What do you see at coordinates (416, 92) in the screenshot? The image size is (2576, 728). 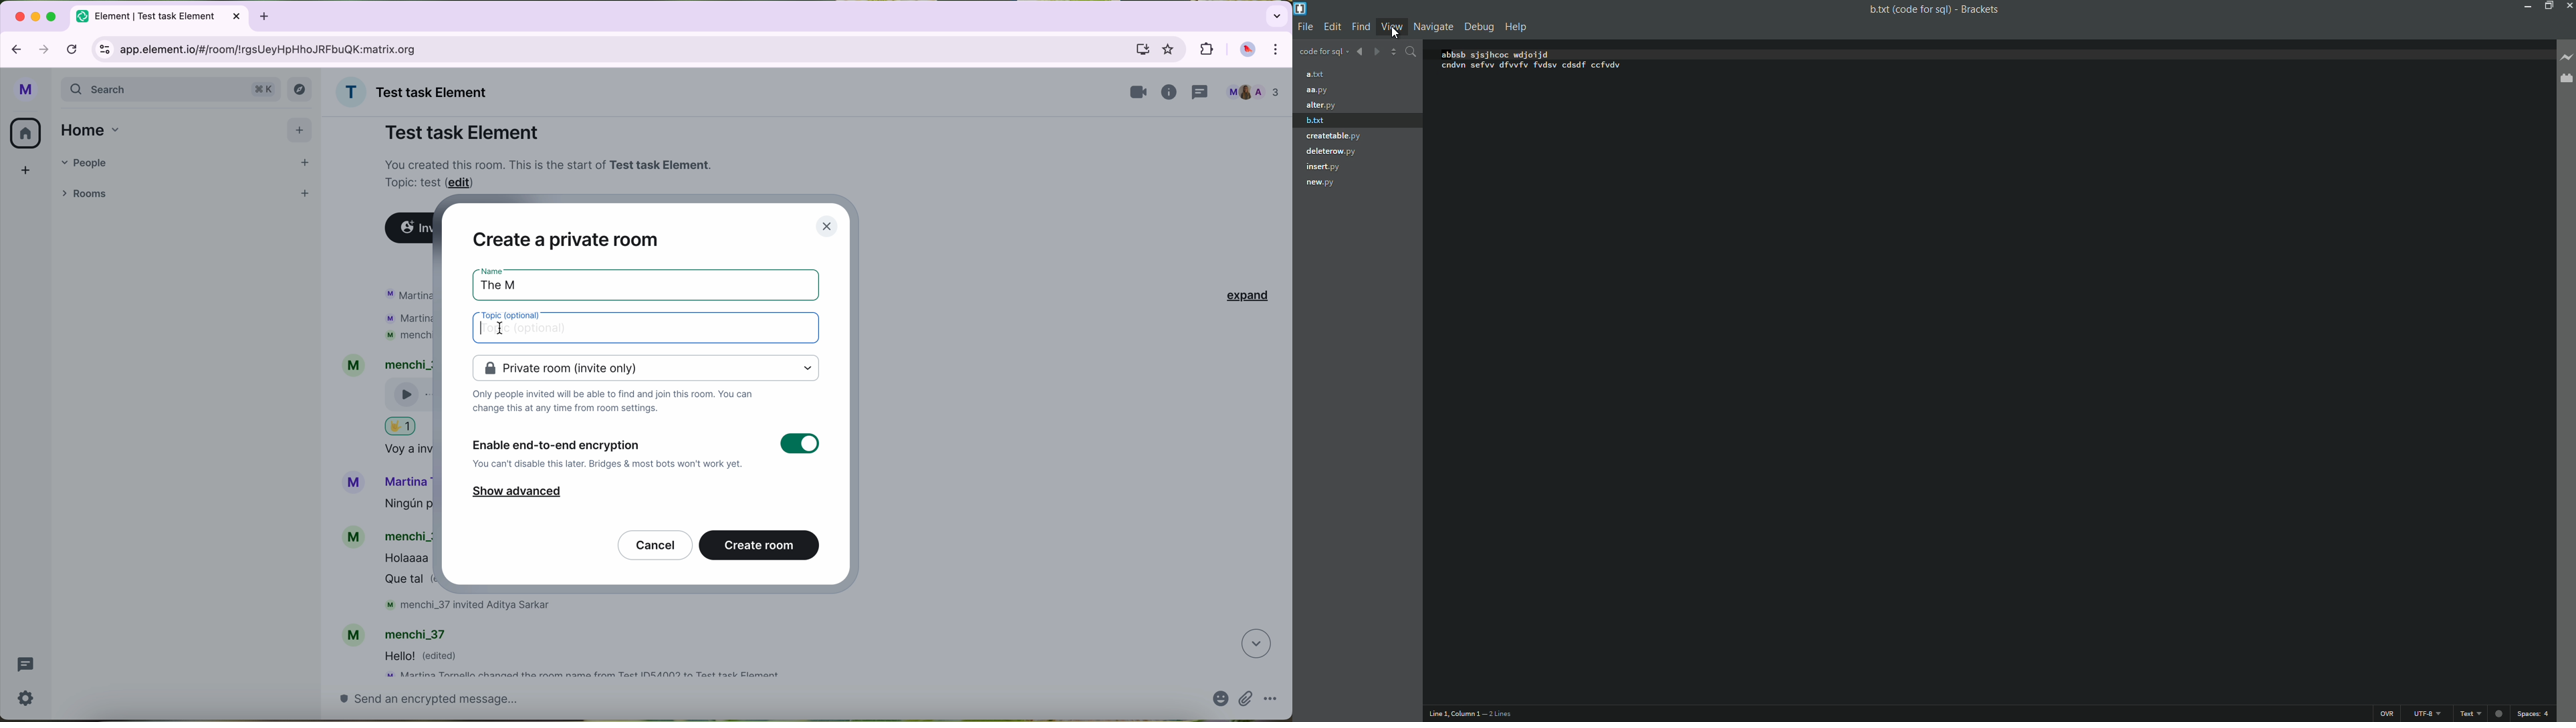 I see `name` at bounding box center [416, 92].